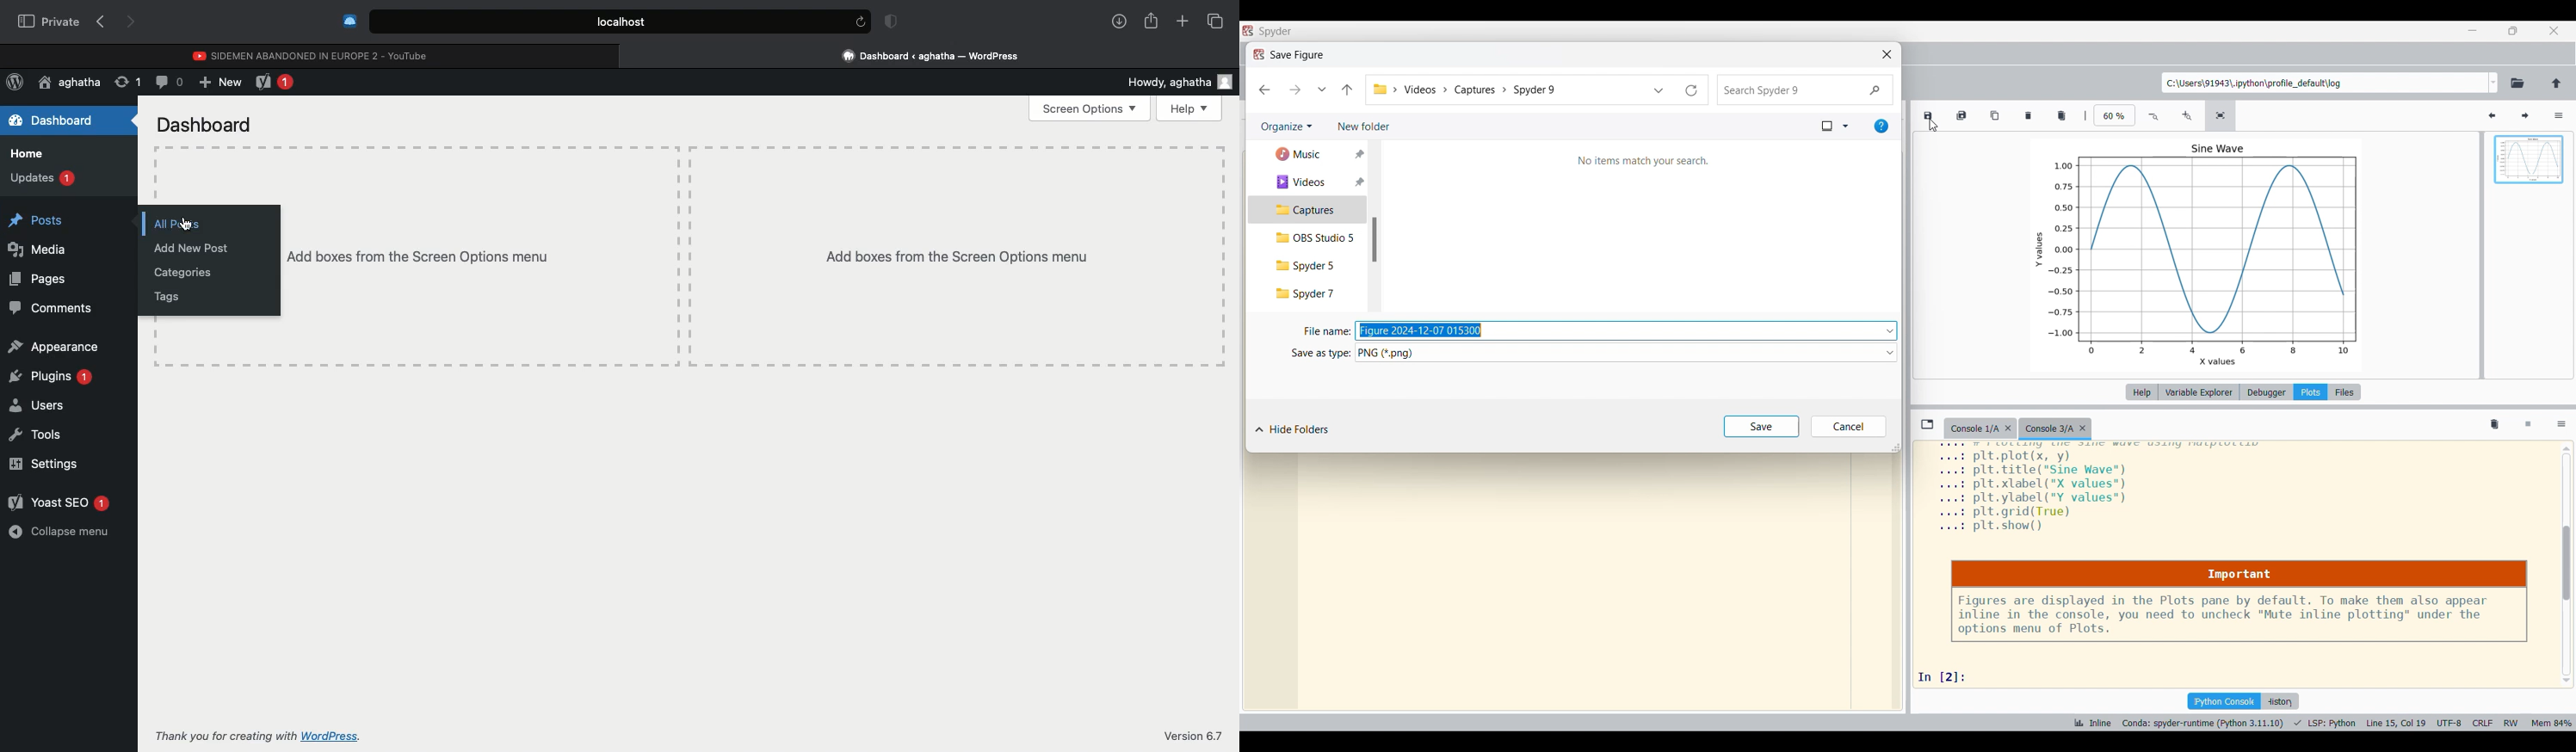 The image size is (2576, 756). Describe the element at coordinates (2107, 490) in the screenshot. I see `plot details` at that location.